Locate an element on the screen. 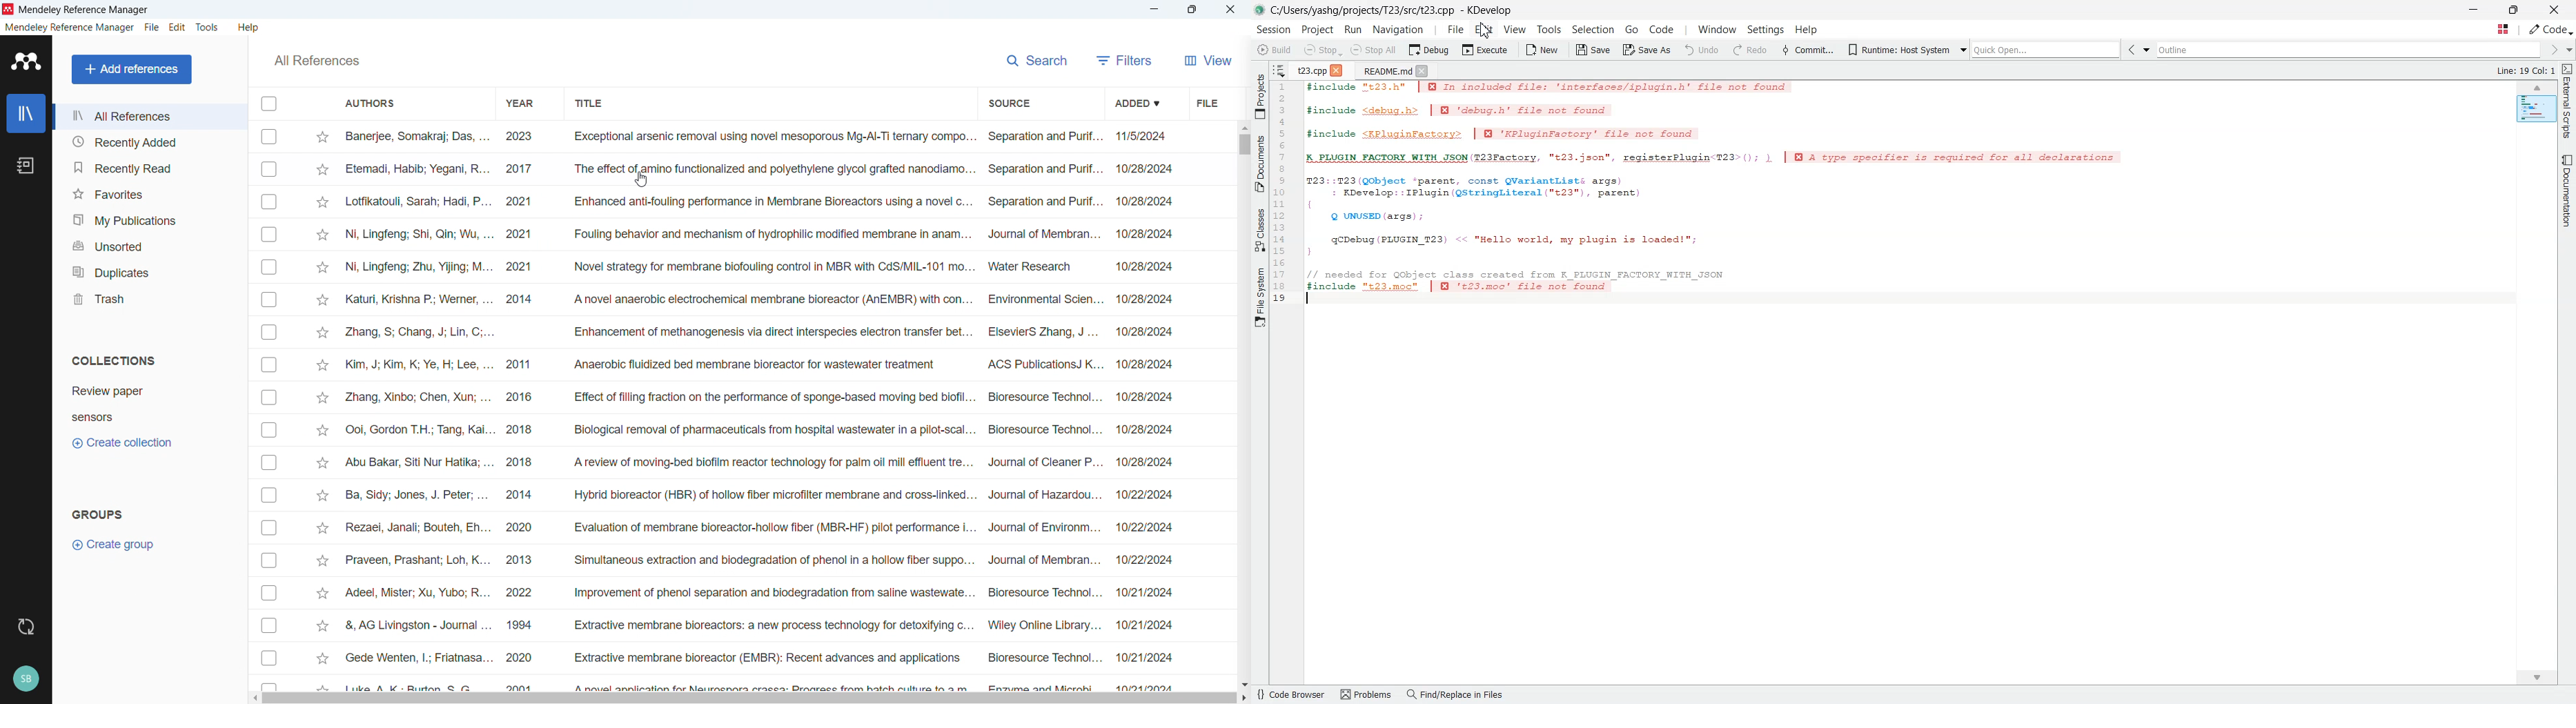  Add references  is located at coordinates (132, 69).